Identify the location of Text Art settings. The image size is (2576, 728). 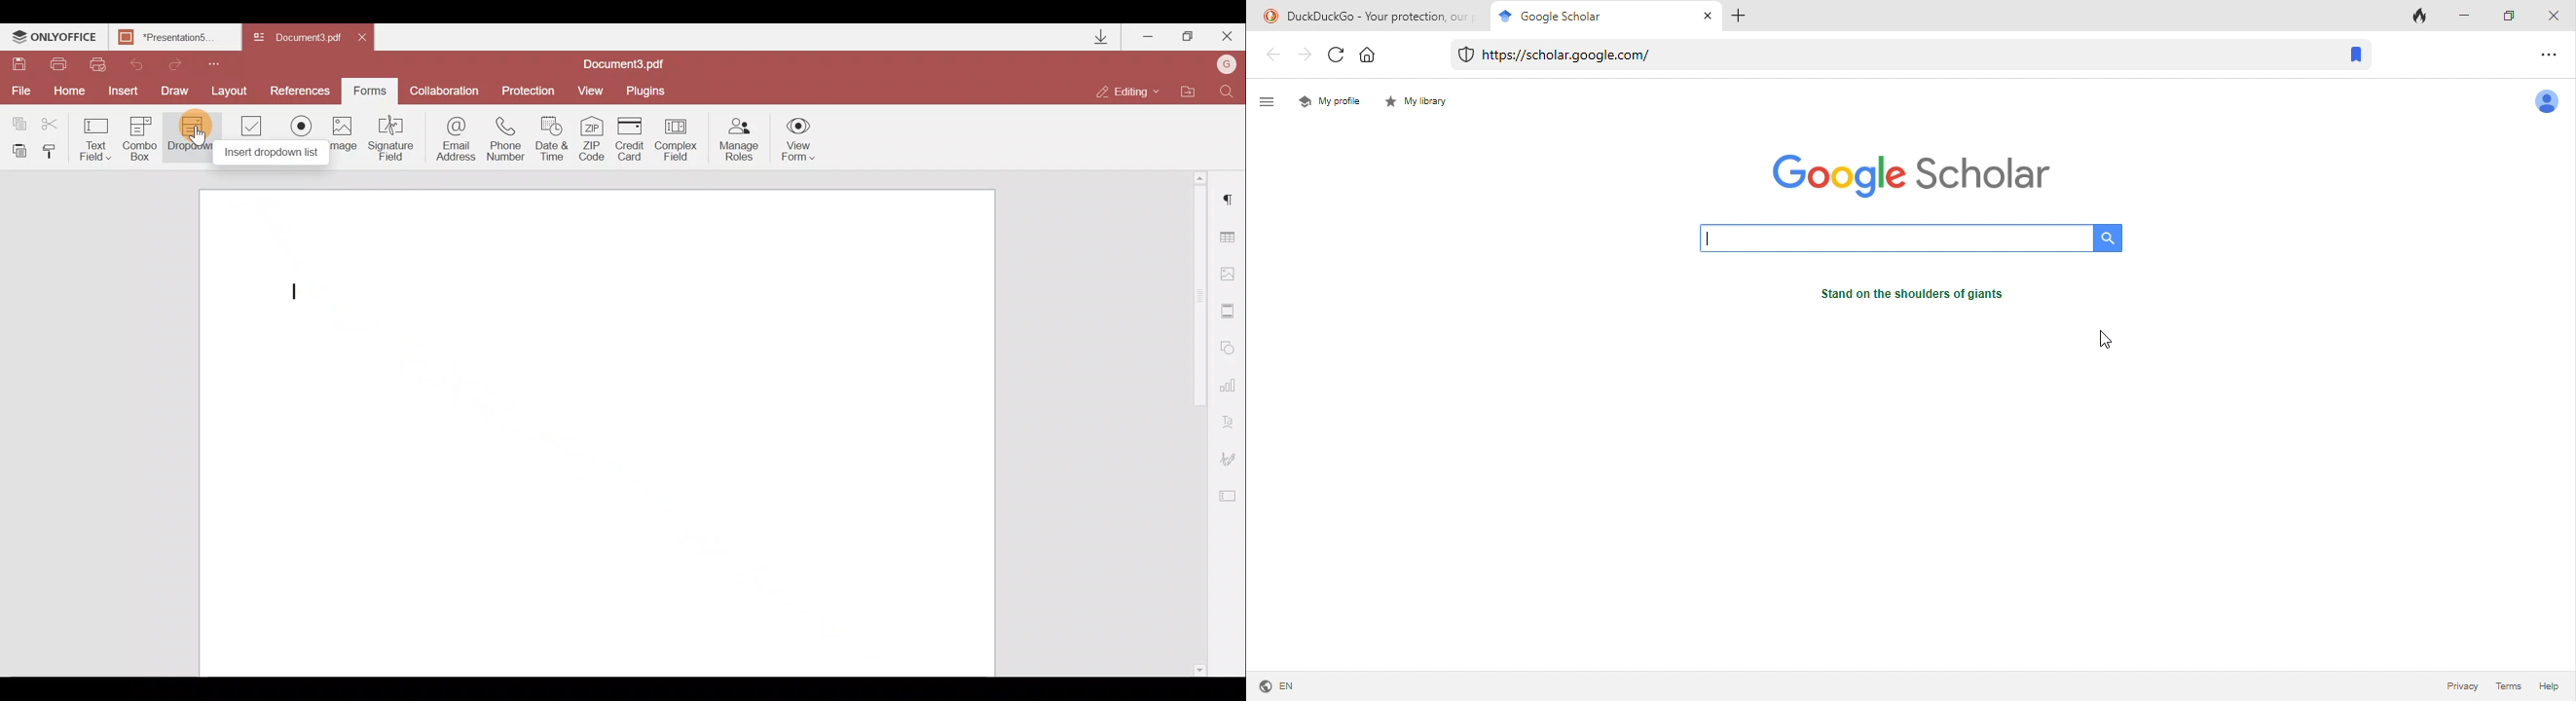
(1231, 426).